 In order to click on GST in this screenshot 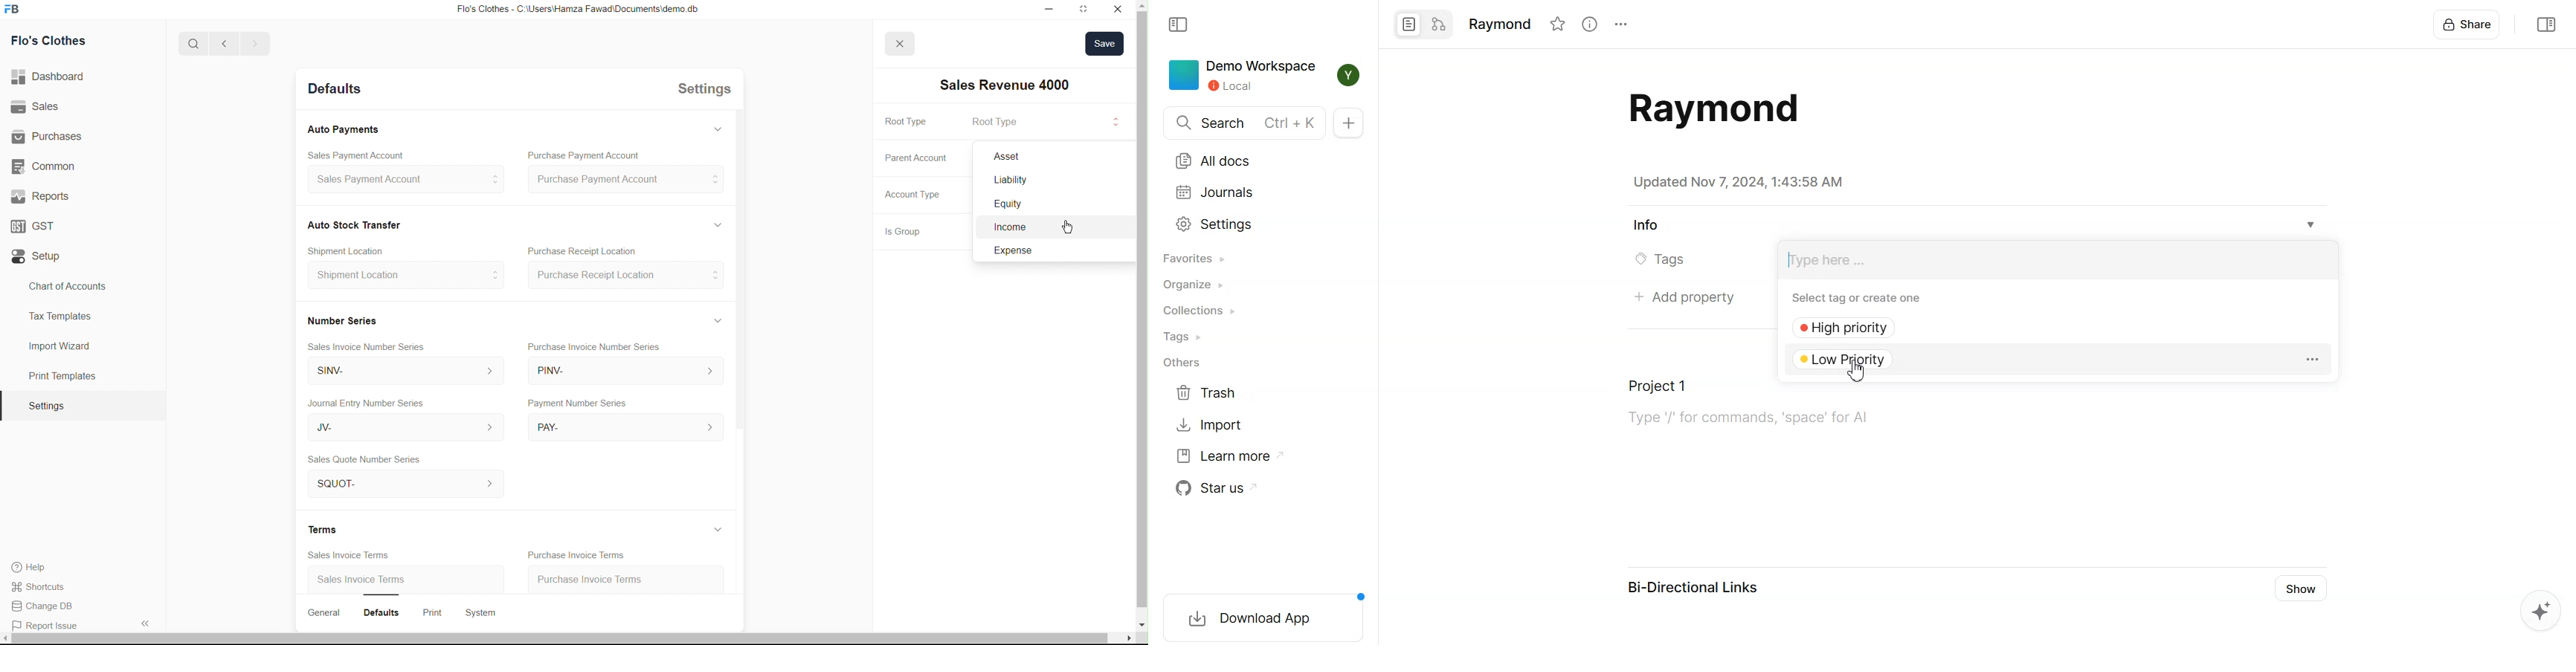, I will do `click(37, 223)`.